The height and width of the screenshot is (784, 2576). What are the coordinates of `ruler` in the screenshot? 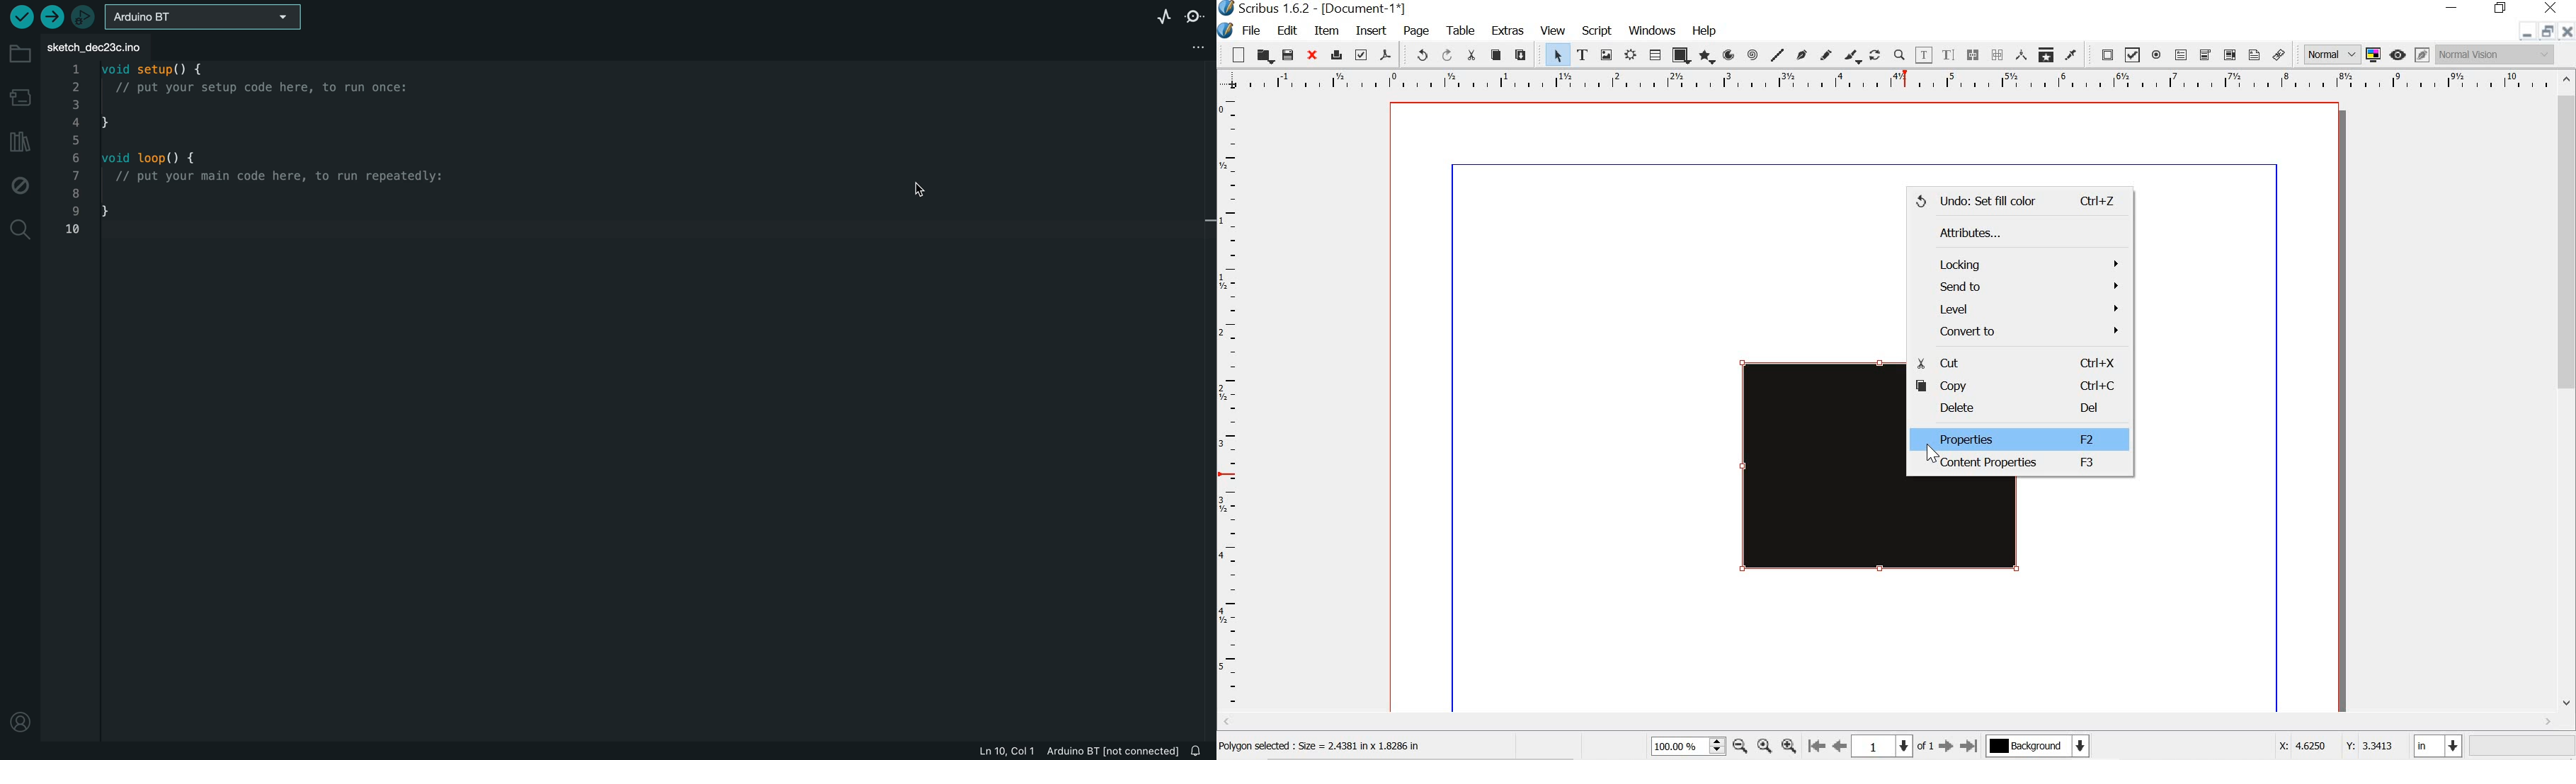 It's located at (1884, 80).